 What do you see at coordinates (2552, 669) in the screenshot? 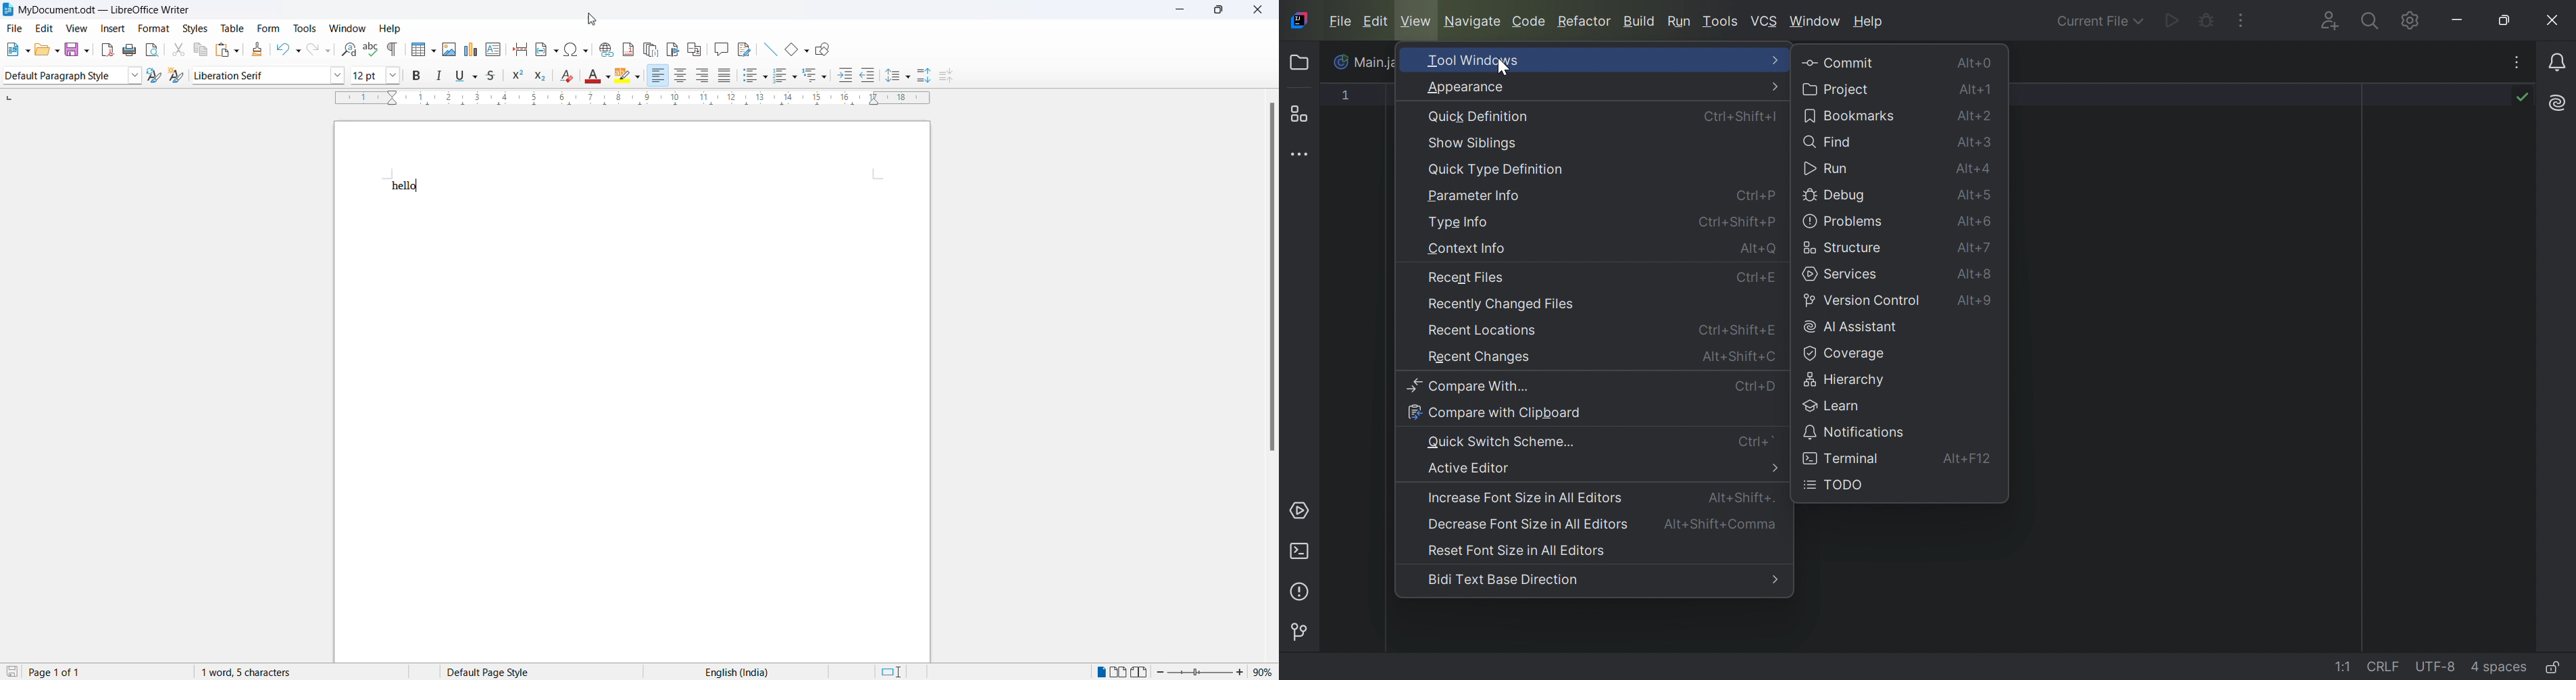
I see `Make file read-only` at bounding box center [2552, 669].